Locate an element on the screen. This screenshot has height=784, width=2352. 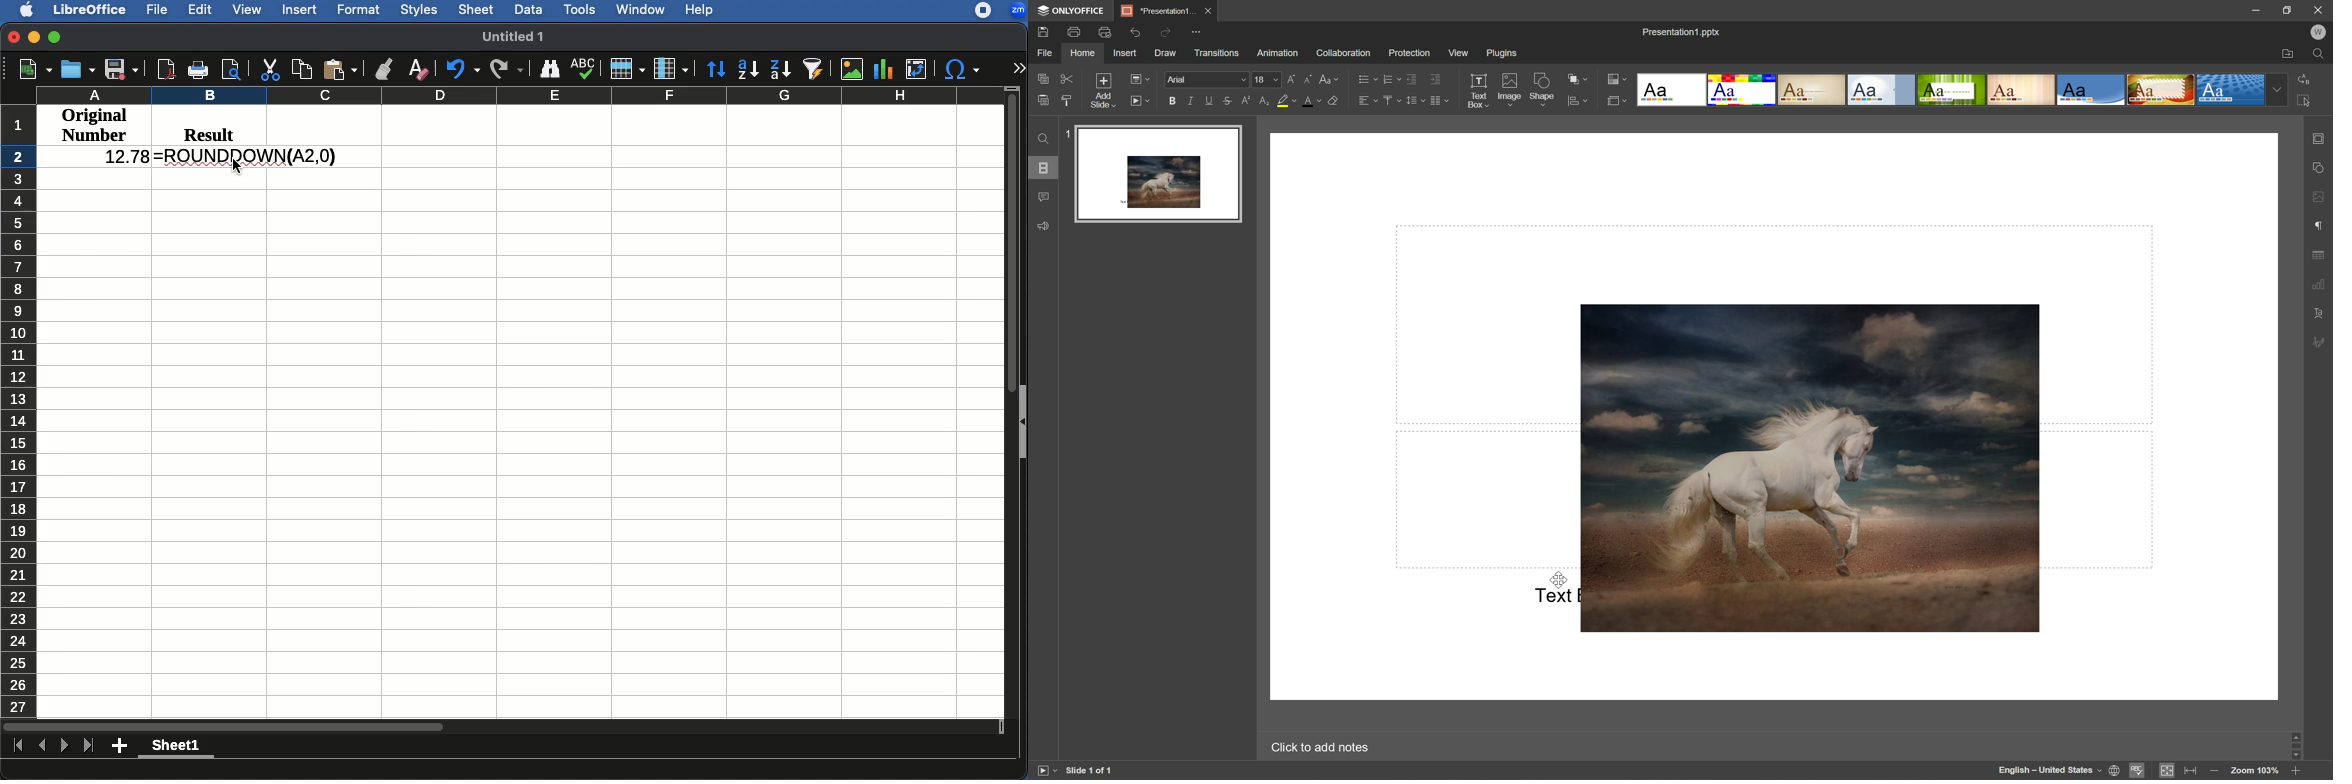
Sort is located at coordinates (714, 70).